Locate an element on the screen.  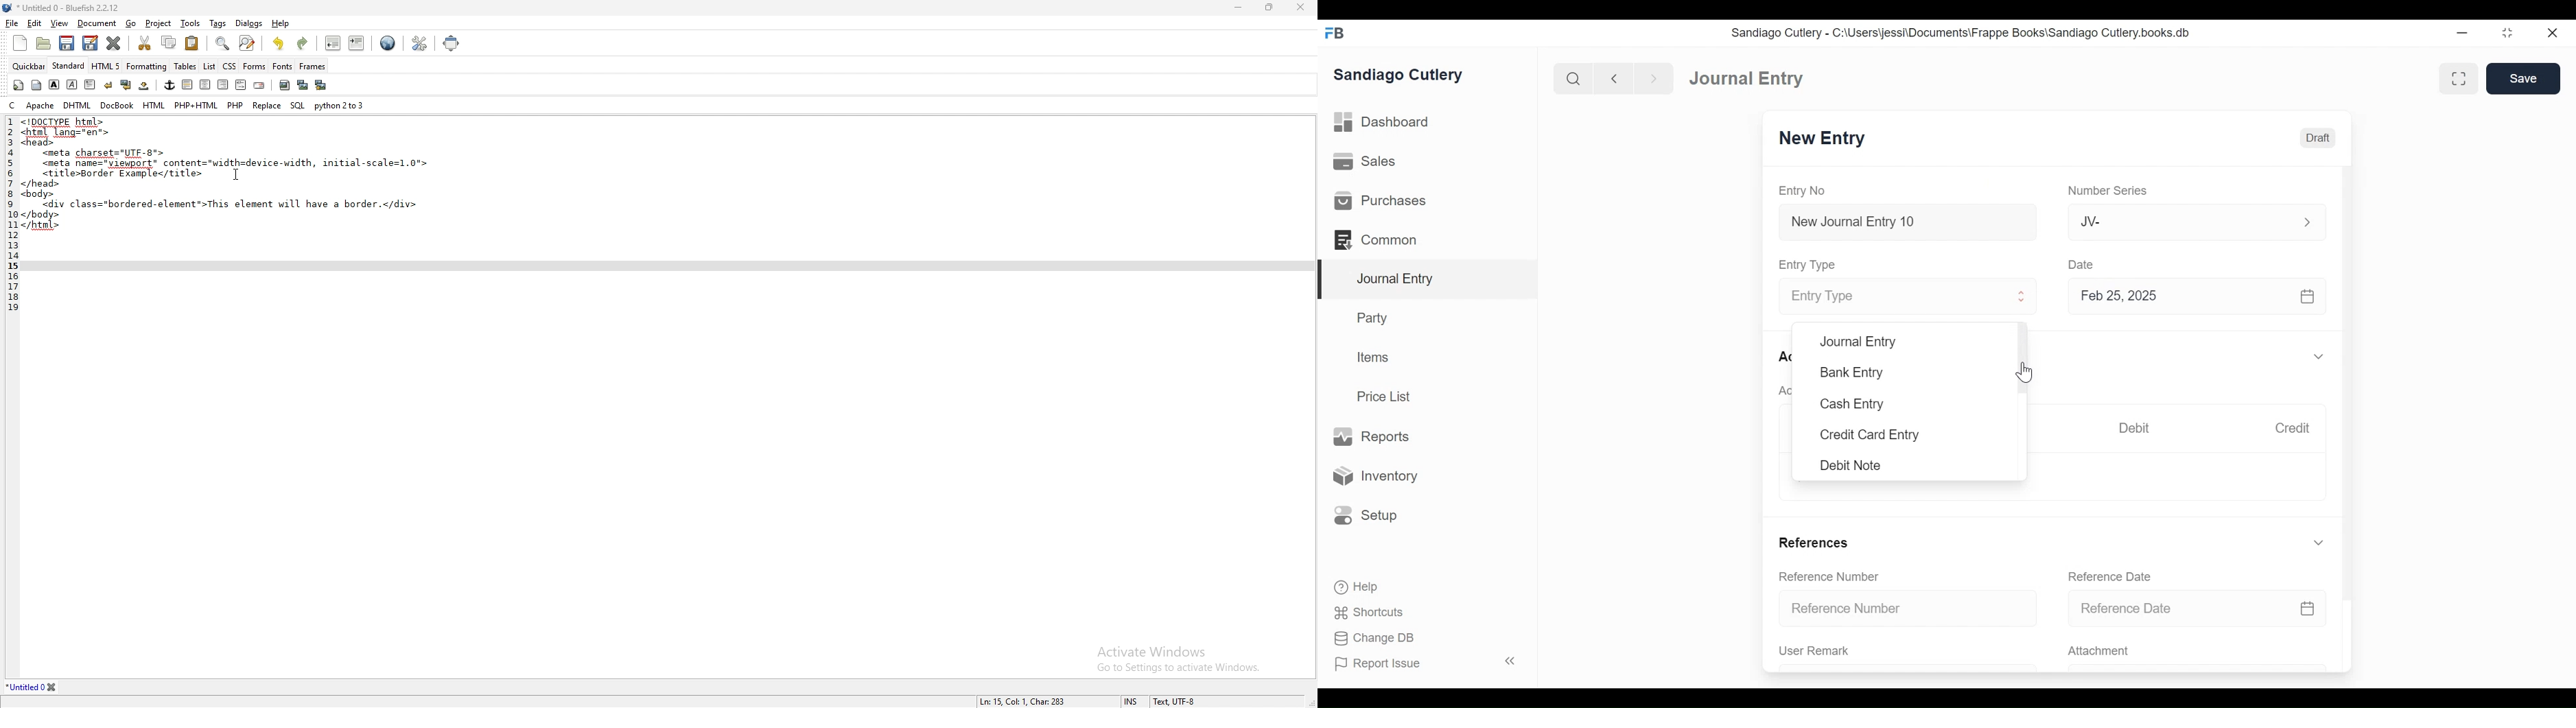
file is located at coordinates (12, 23).